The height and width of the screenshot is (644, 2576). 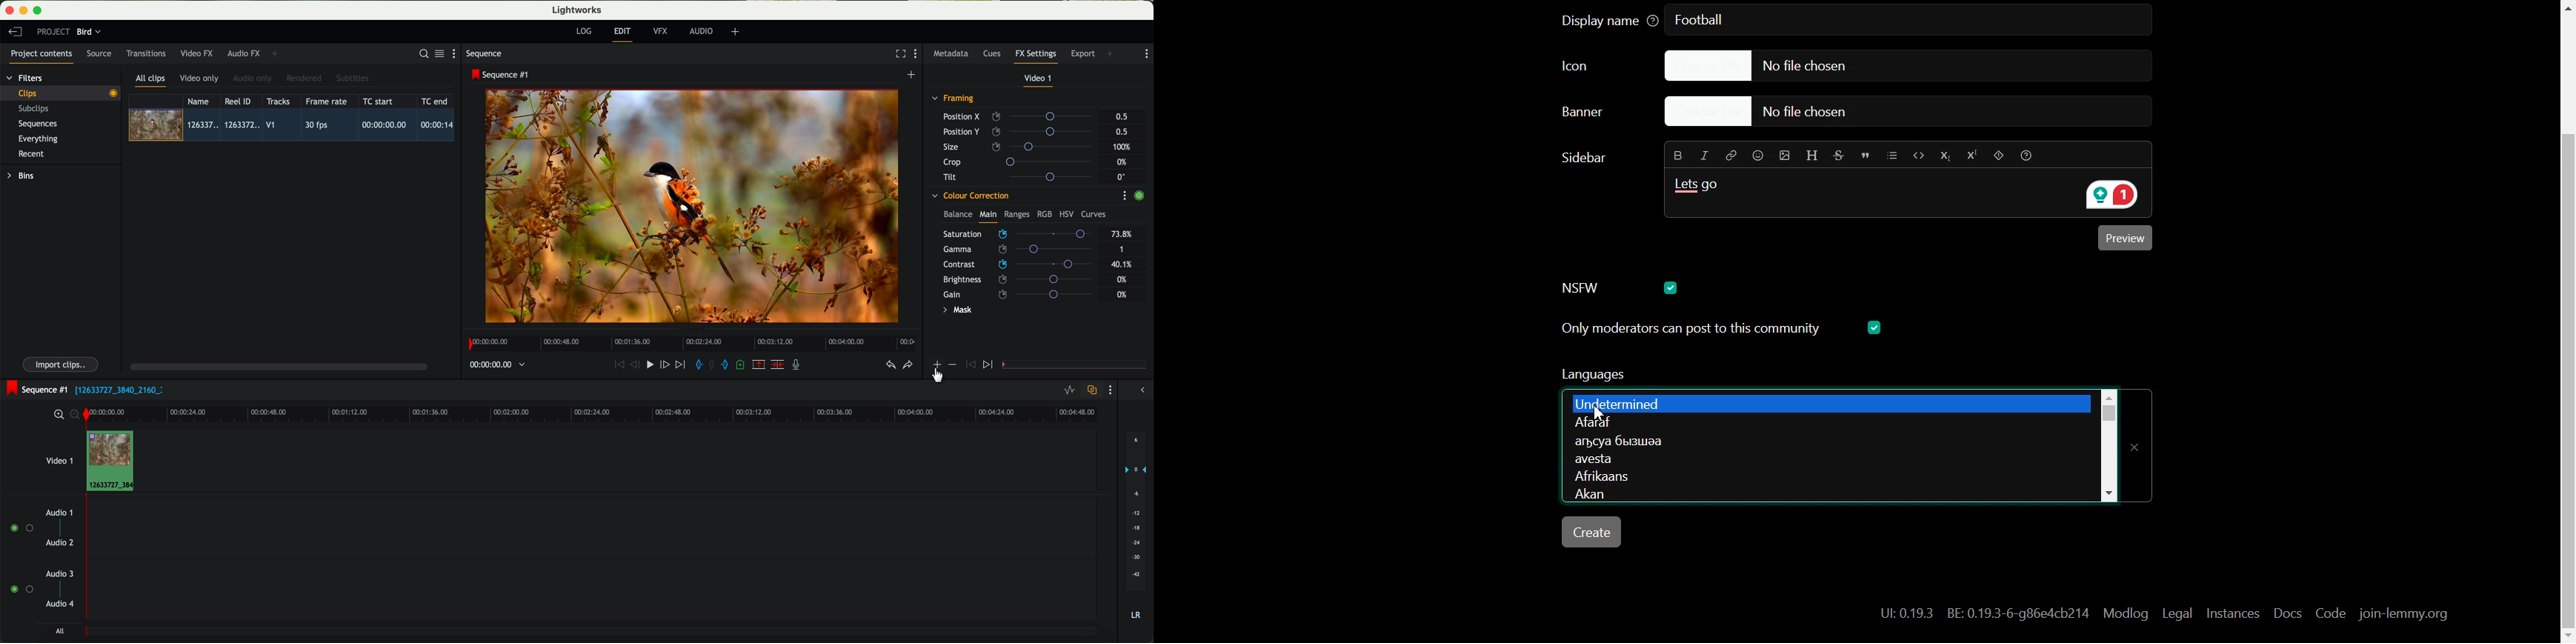 I want to click on audio output level (d/B), so click(x=1137, y=528).